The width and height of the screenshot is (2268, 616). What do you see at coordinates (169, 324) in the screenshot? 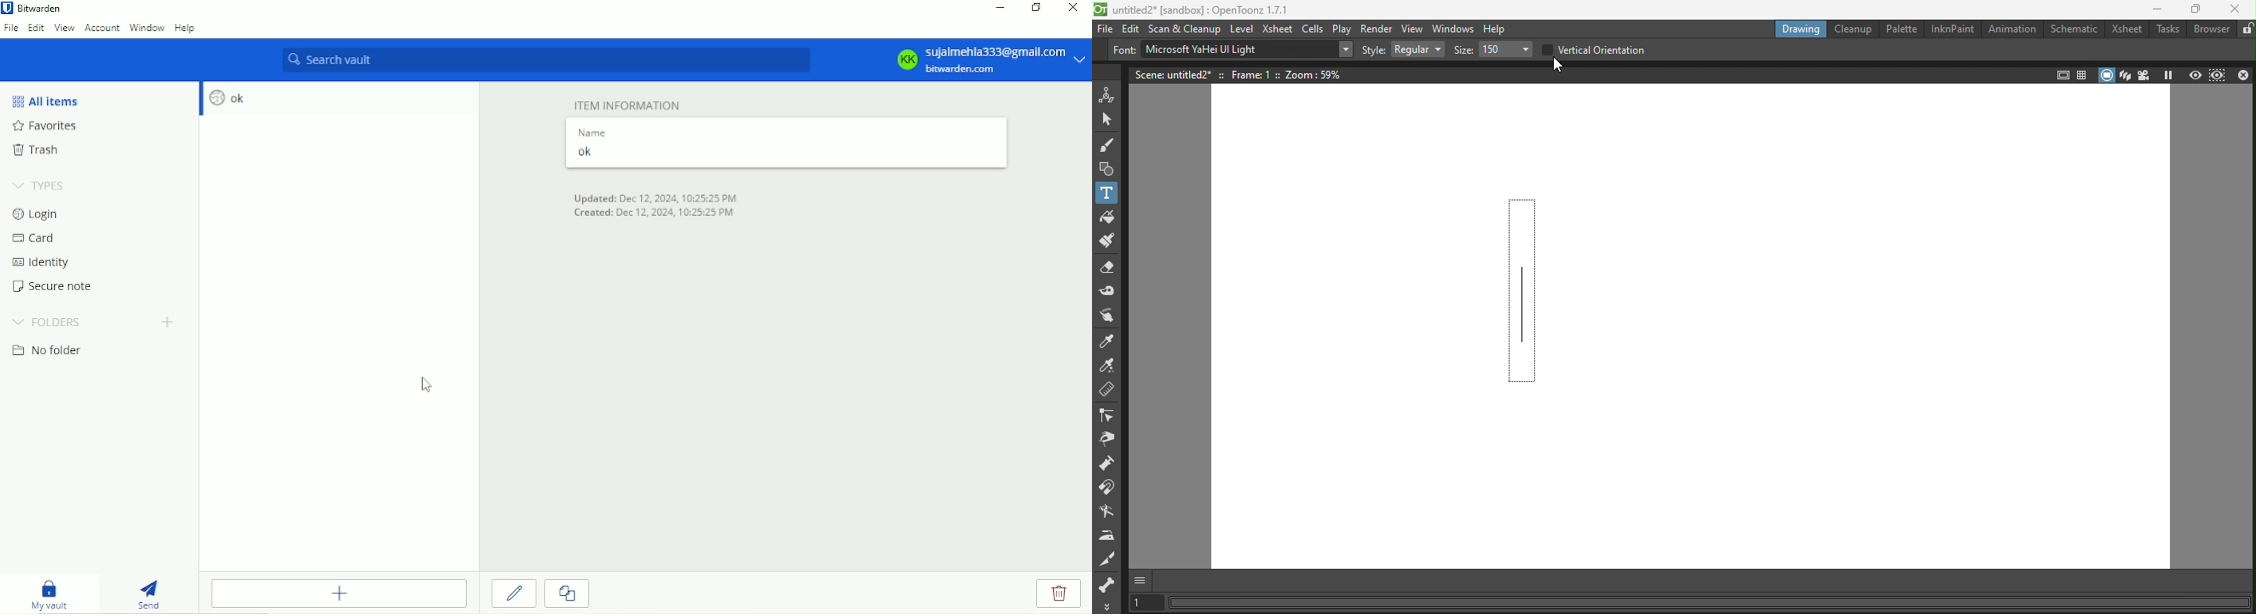
I see `Create folder` at bounding box center [169, 324].